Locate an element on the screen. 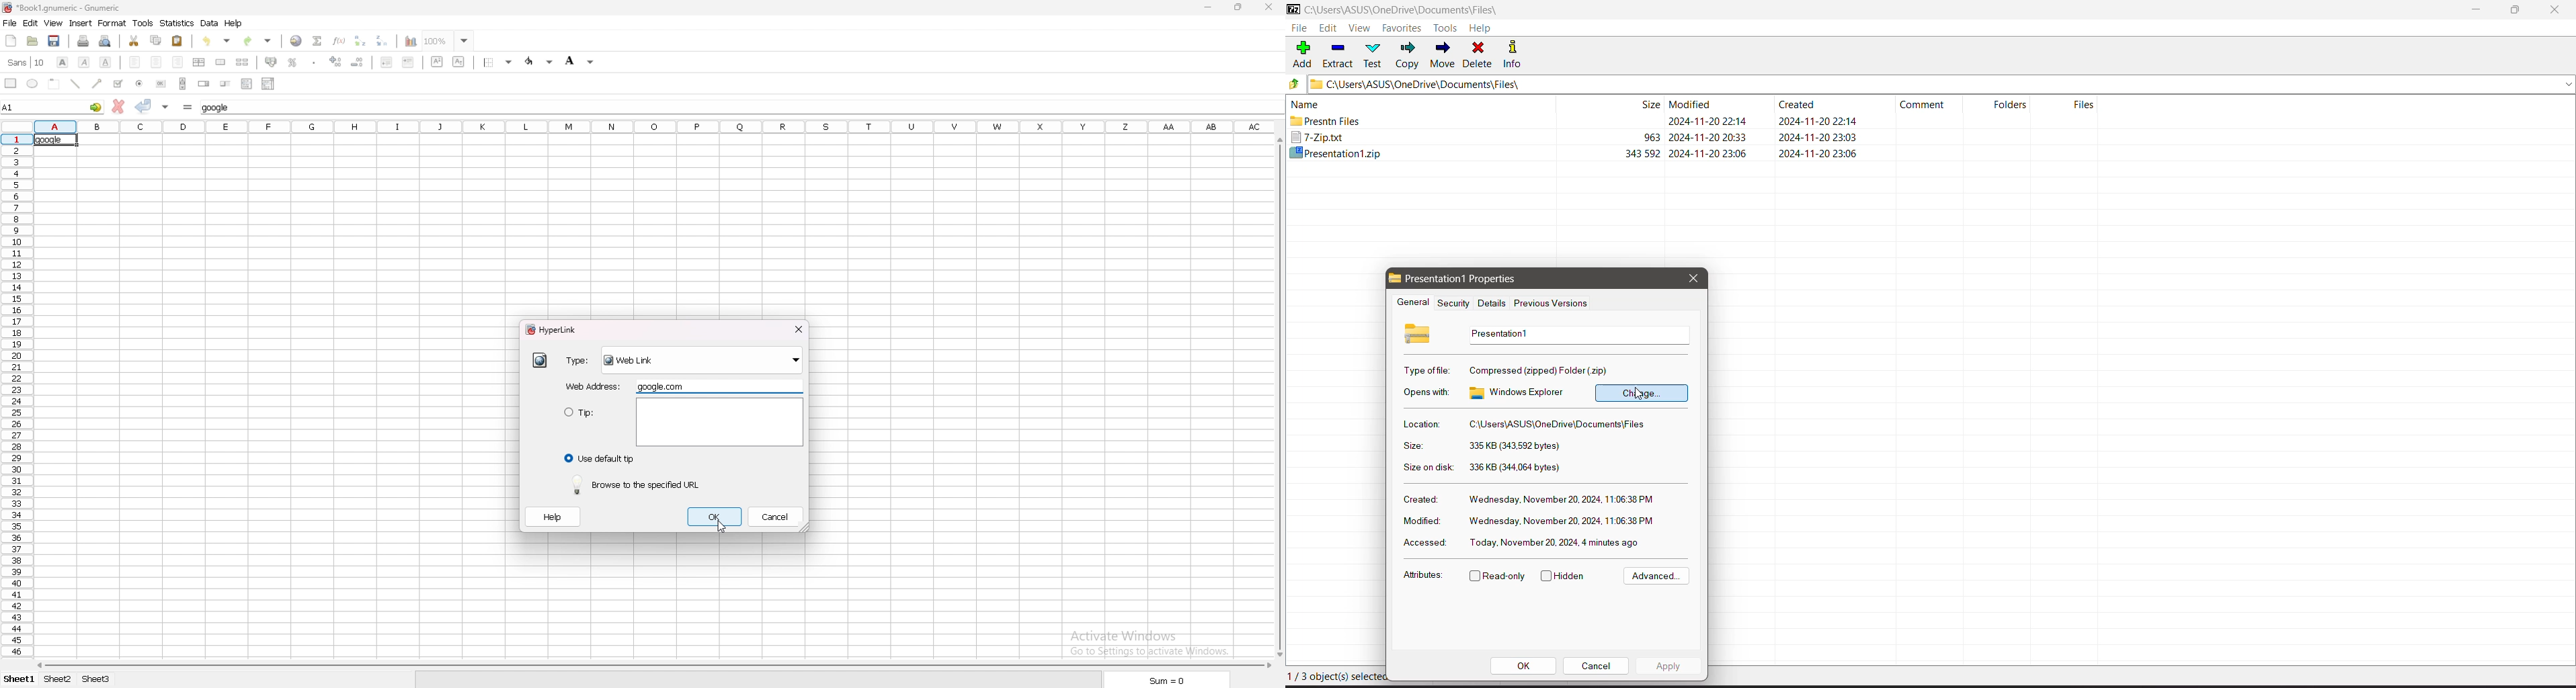  use default tip is located at coordinates (599, 458).